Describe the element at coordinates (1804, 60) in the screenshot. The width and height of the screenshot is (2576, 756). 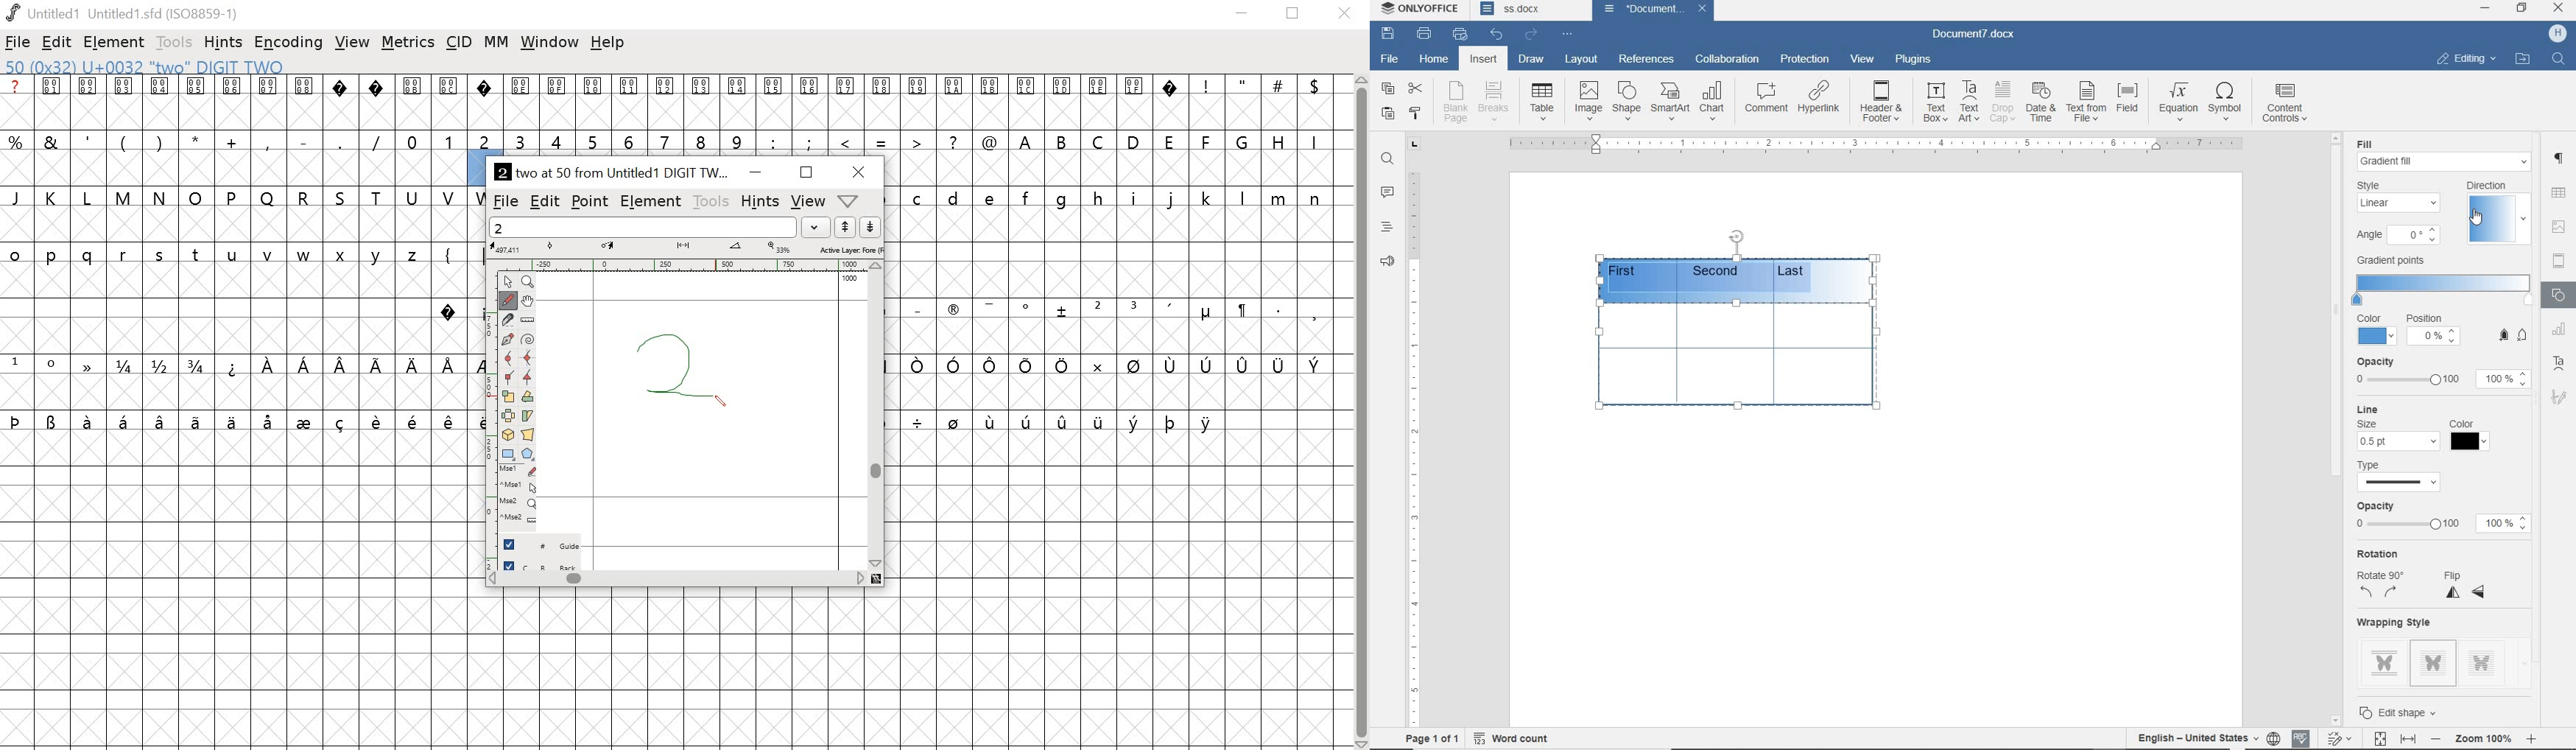
I see `protection` at that location.